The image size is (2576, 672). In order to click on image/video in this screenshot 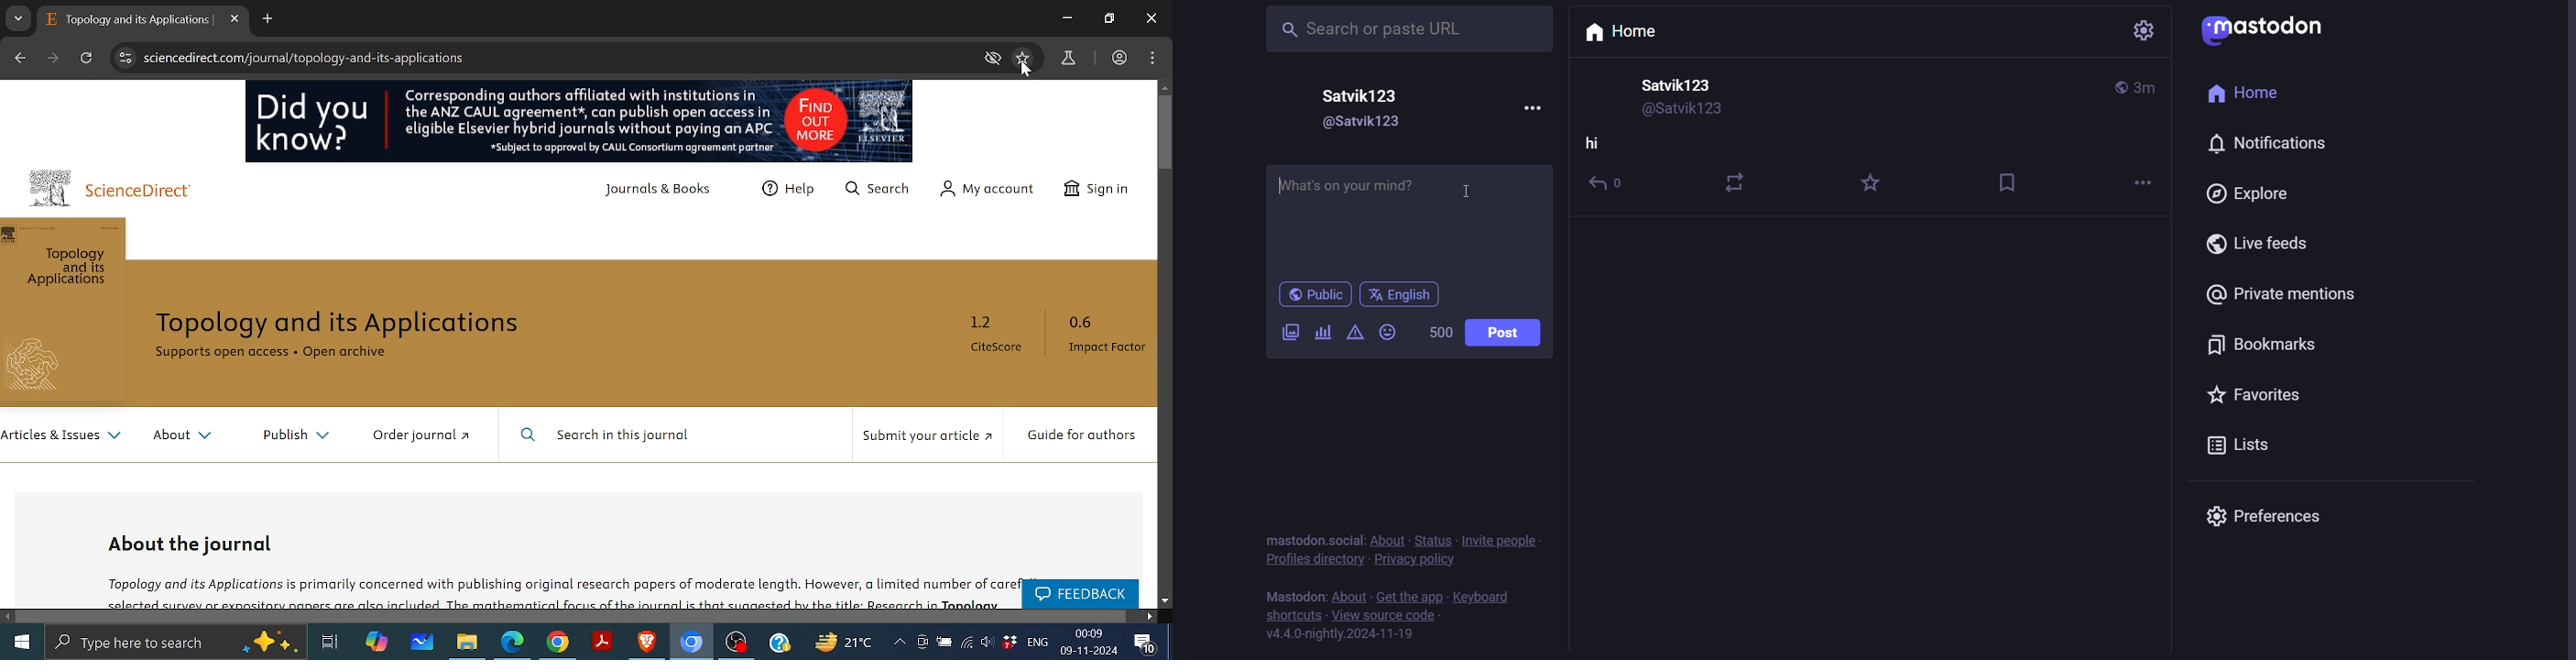, I will do `click(1291, 332)`.